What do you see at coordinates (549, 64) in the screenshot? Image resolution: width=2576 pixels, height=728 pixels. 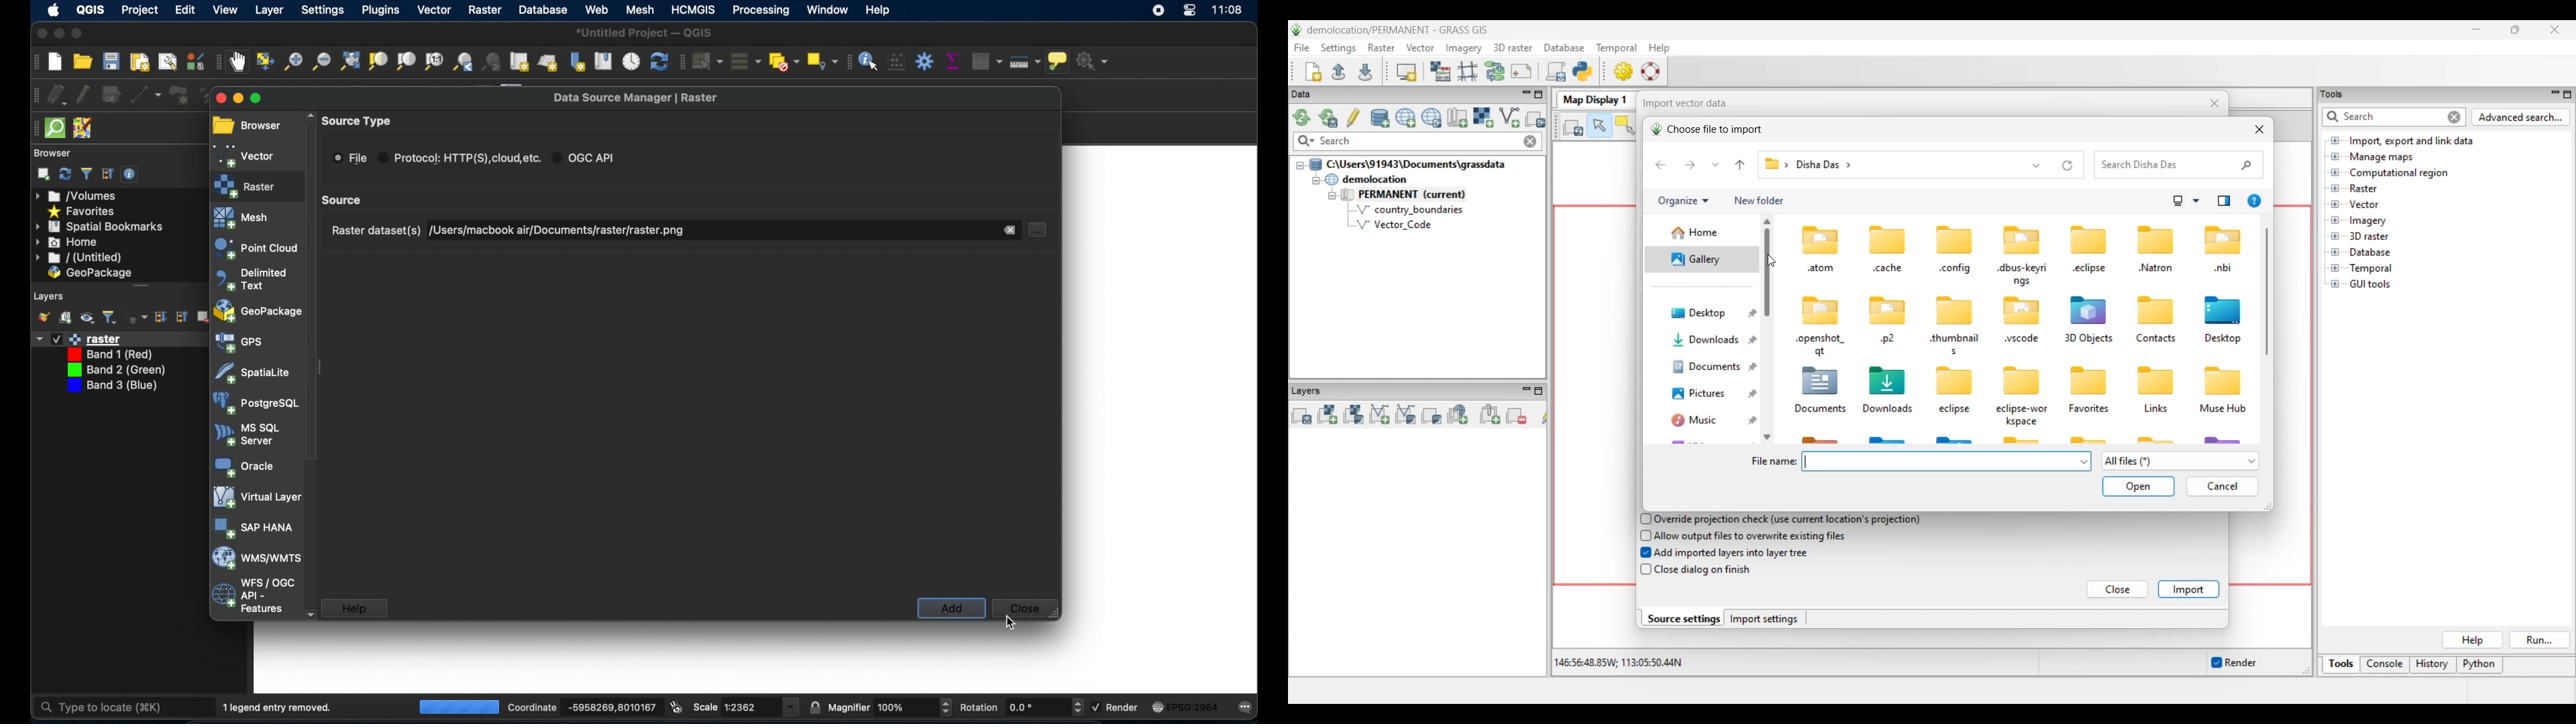 I see `new 3d map view` at bounding box center [549, 64].